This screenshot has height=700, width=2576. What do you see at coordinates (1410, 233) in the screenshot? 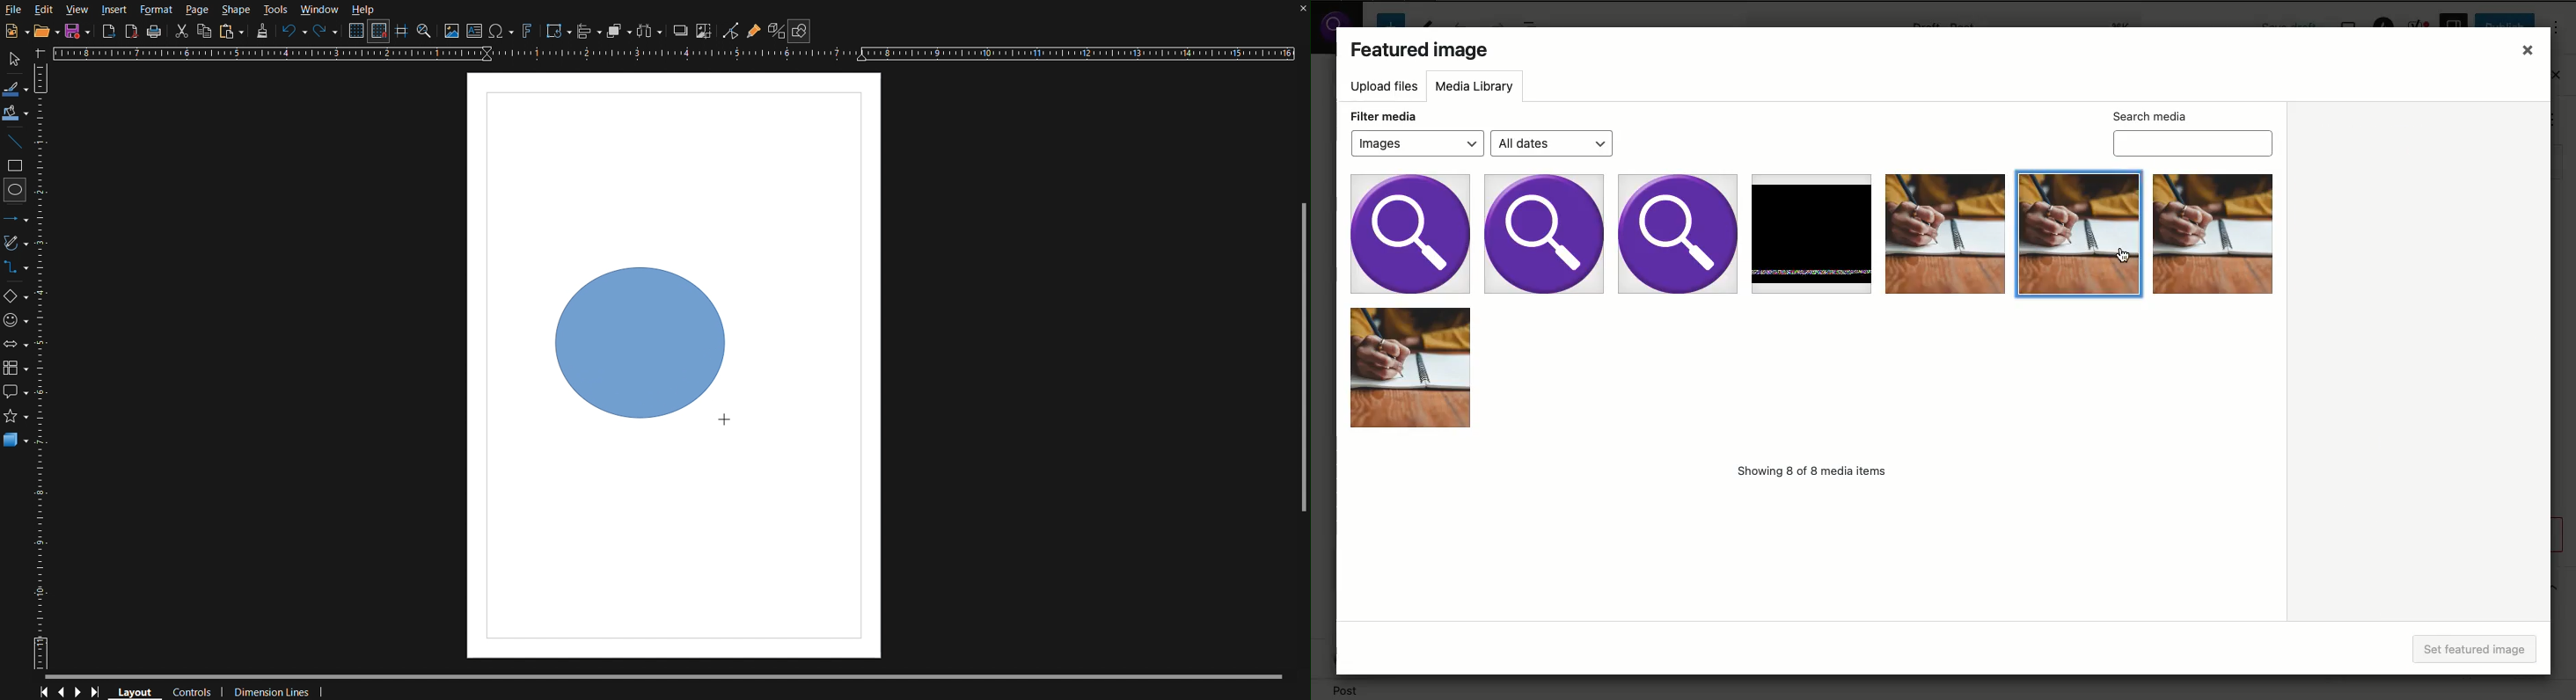
I see `Image` at bounding box center [1410, 233].